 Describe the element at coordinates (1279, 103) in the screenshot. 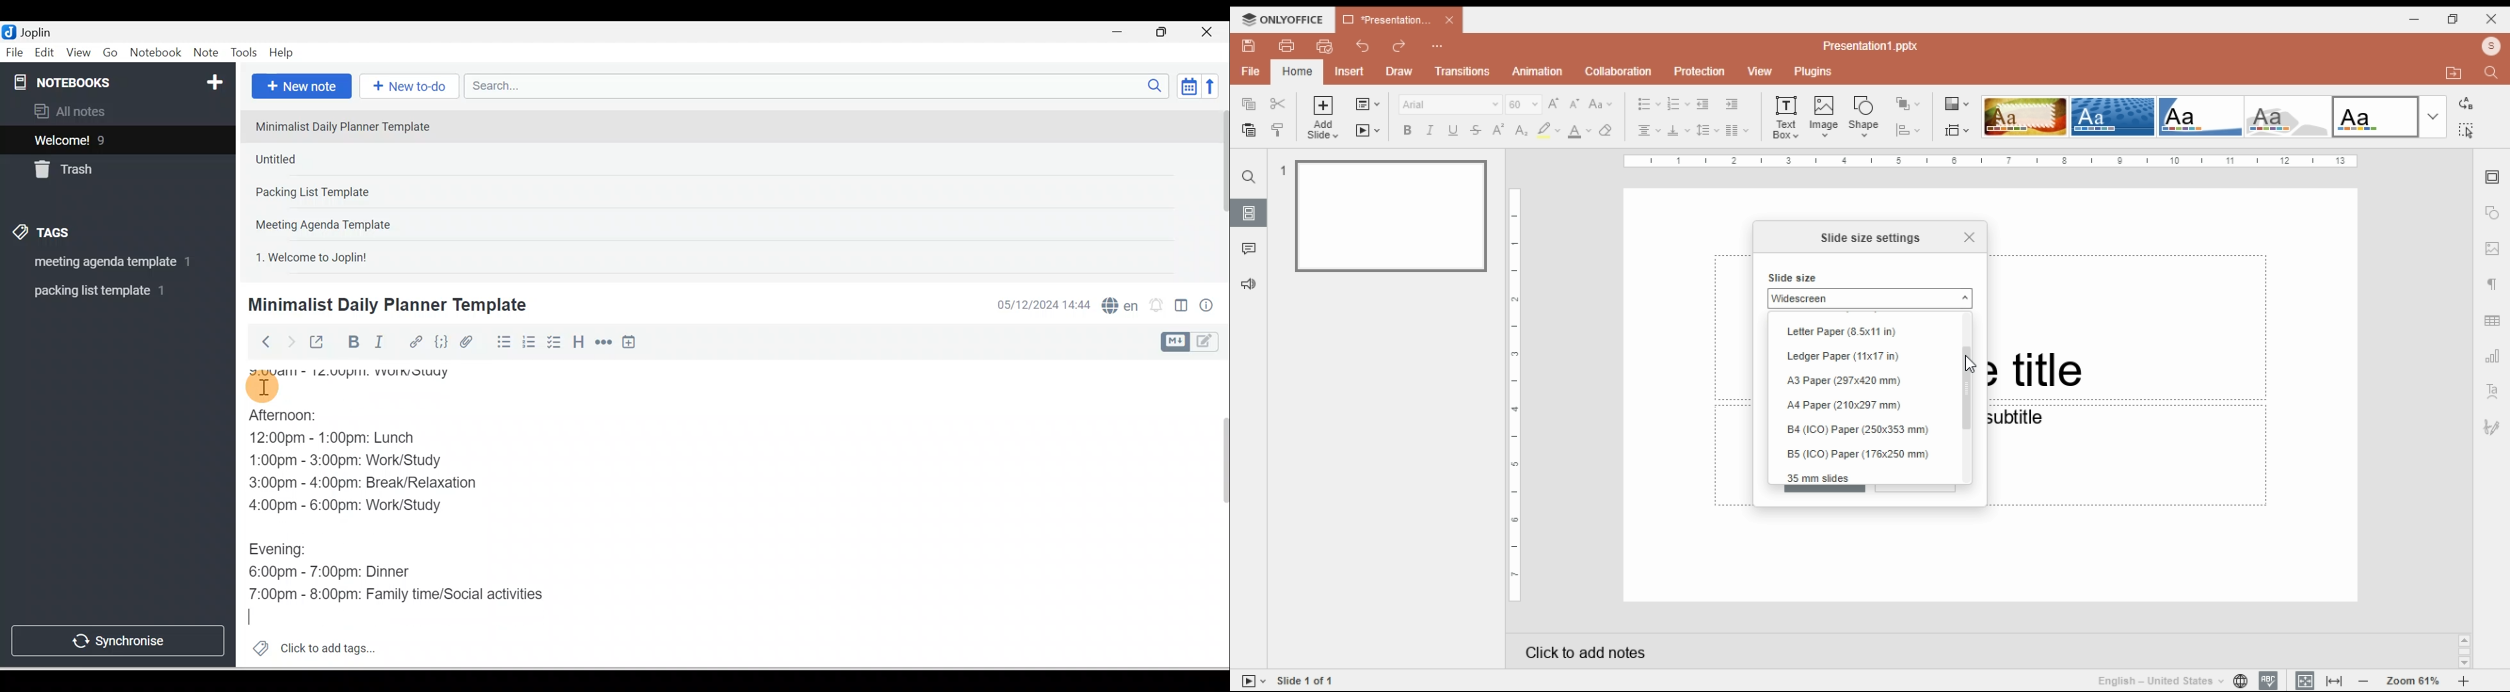

I see `cut` at that location.